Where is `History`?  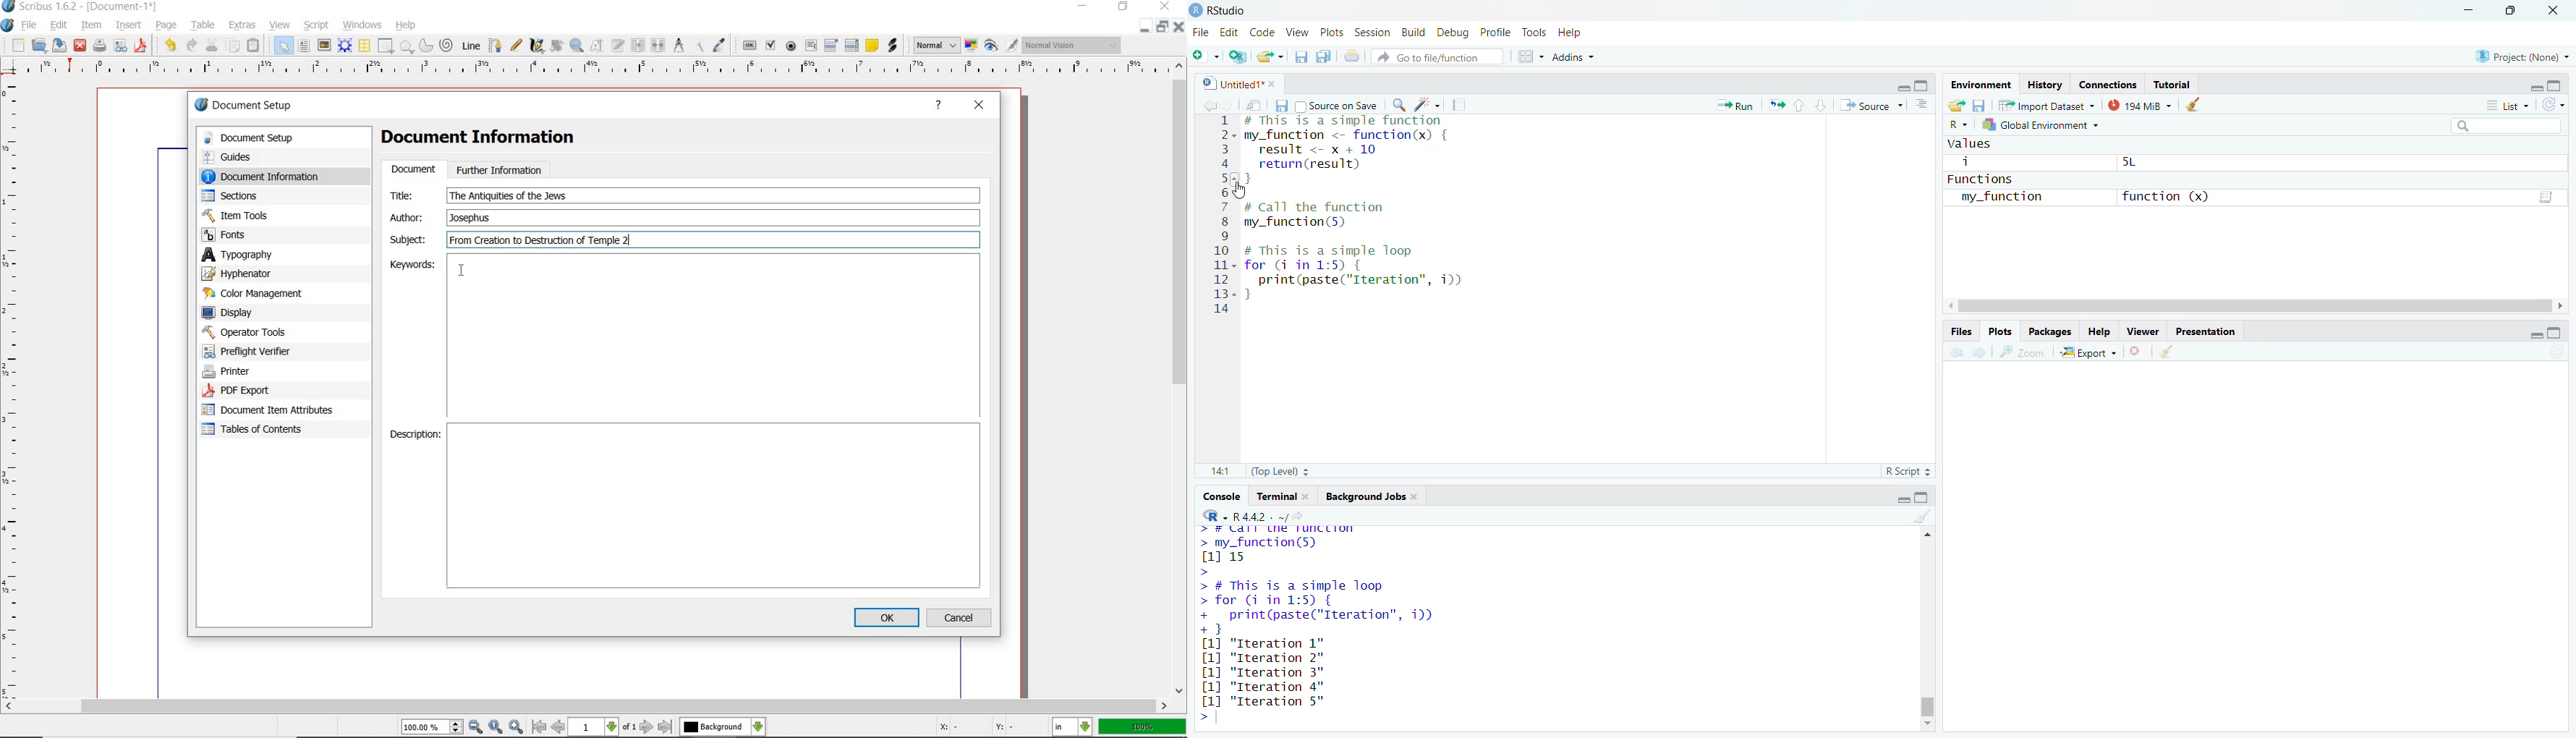
History is located at coordinates (2045, 83).